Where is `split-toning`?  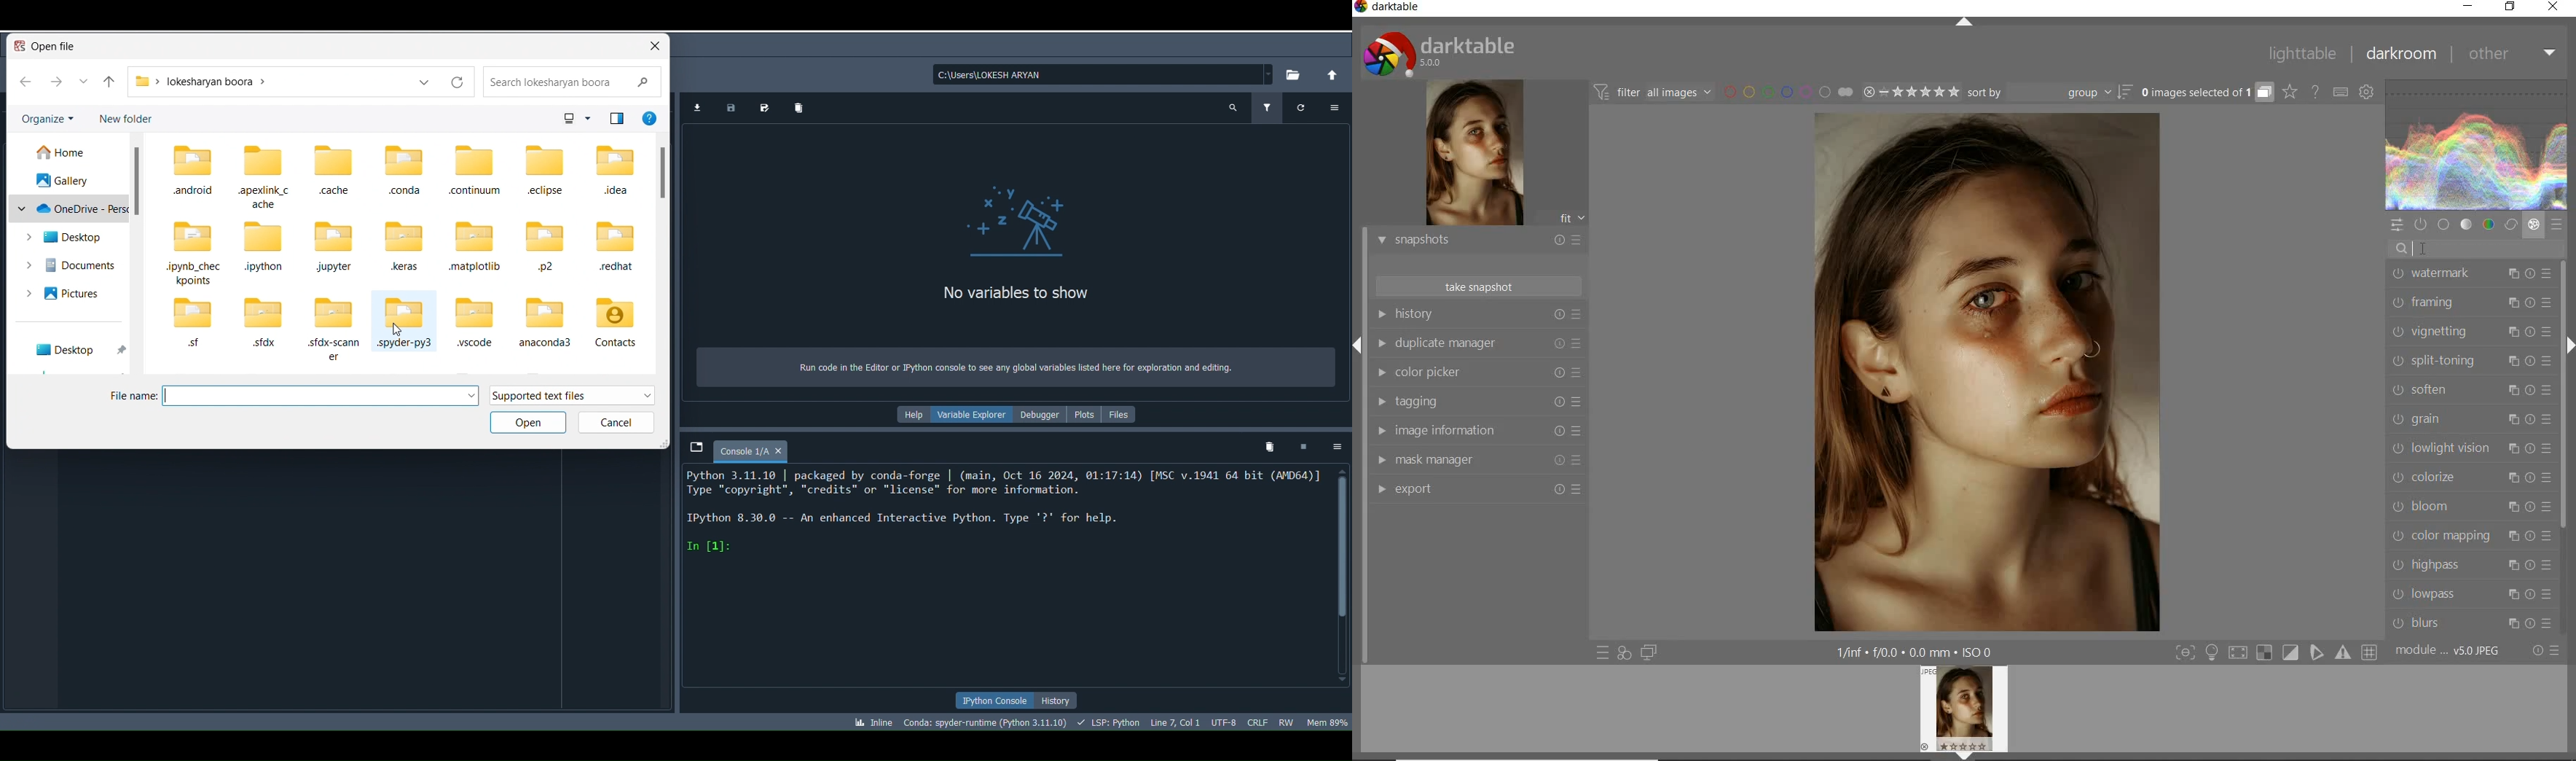 split-toning is located at coordinates (2470, 359).